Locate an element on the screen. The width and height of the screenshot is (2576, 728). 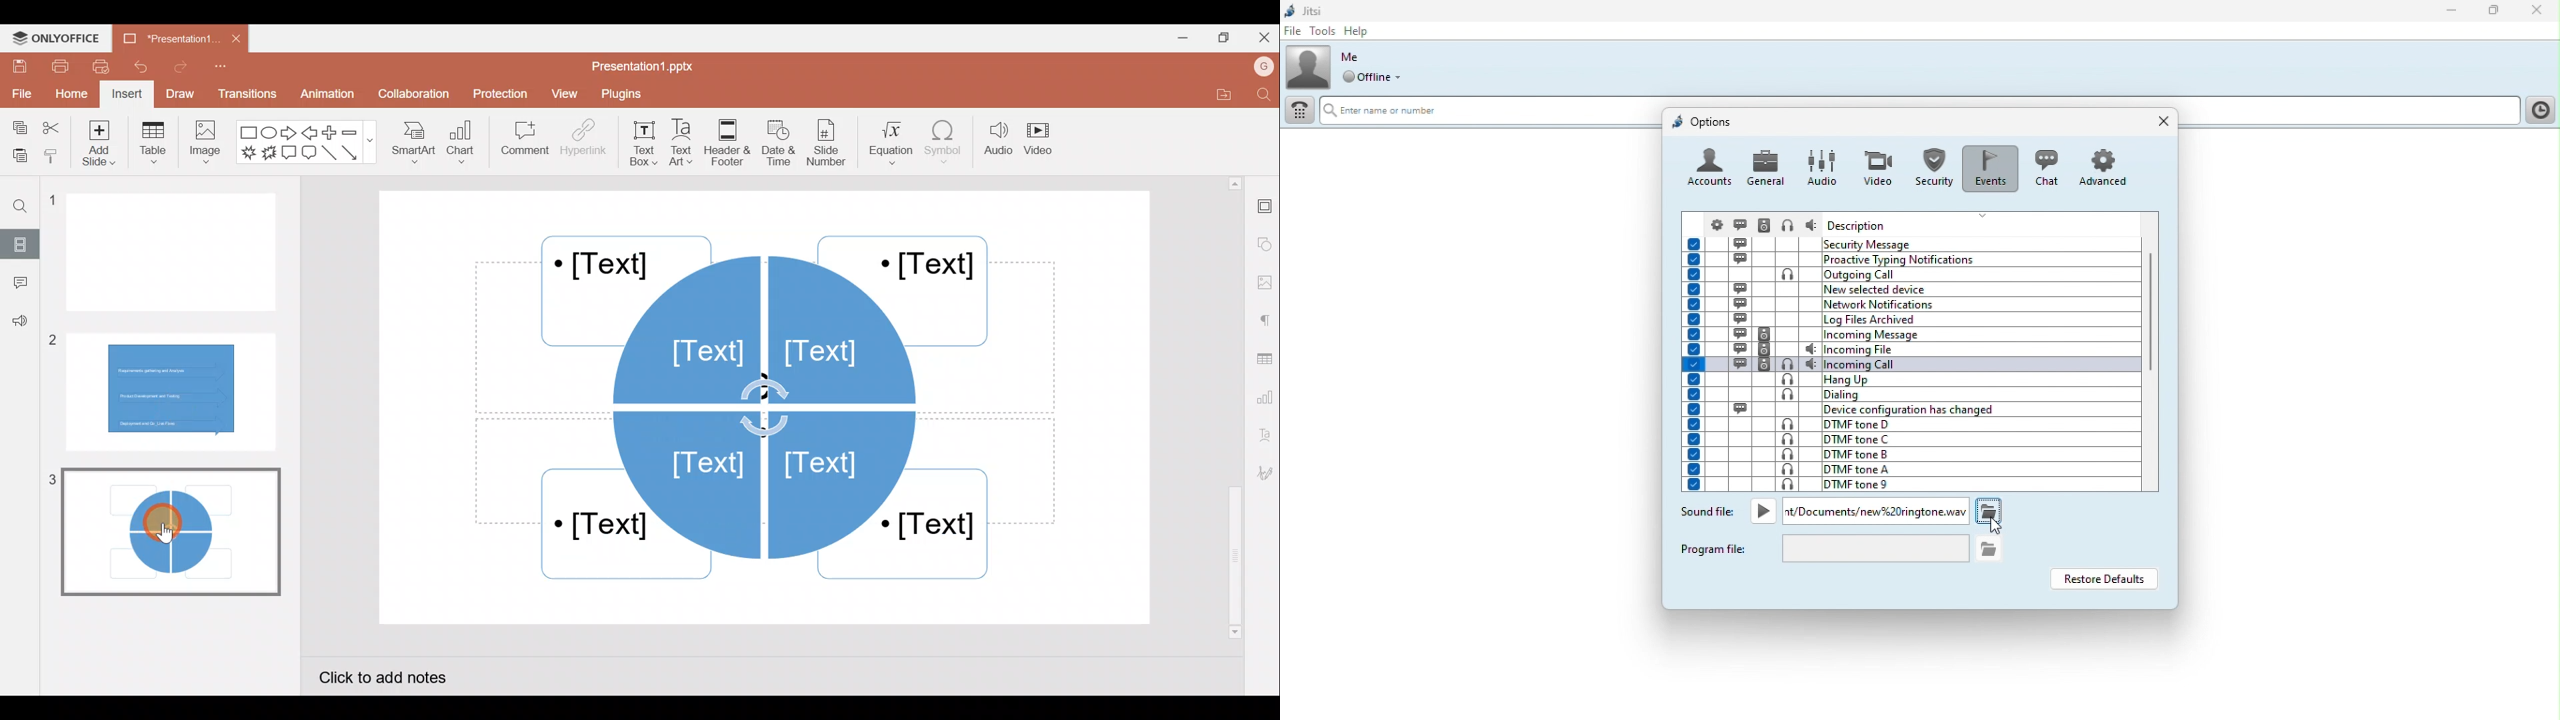
Chart is located at coordinates (464, 146).